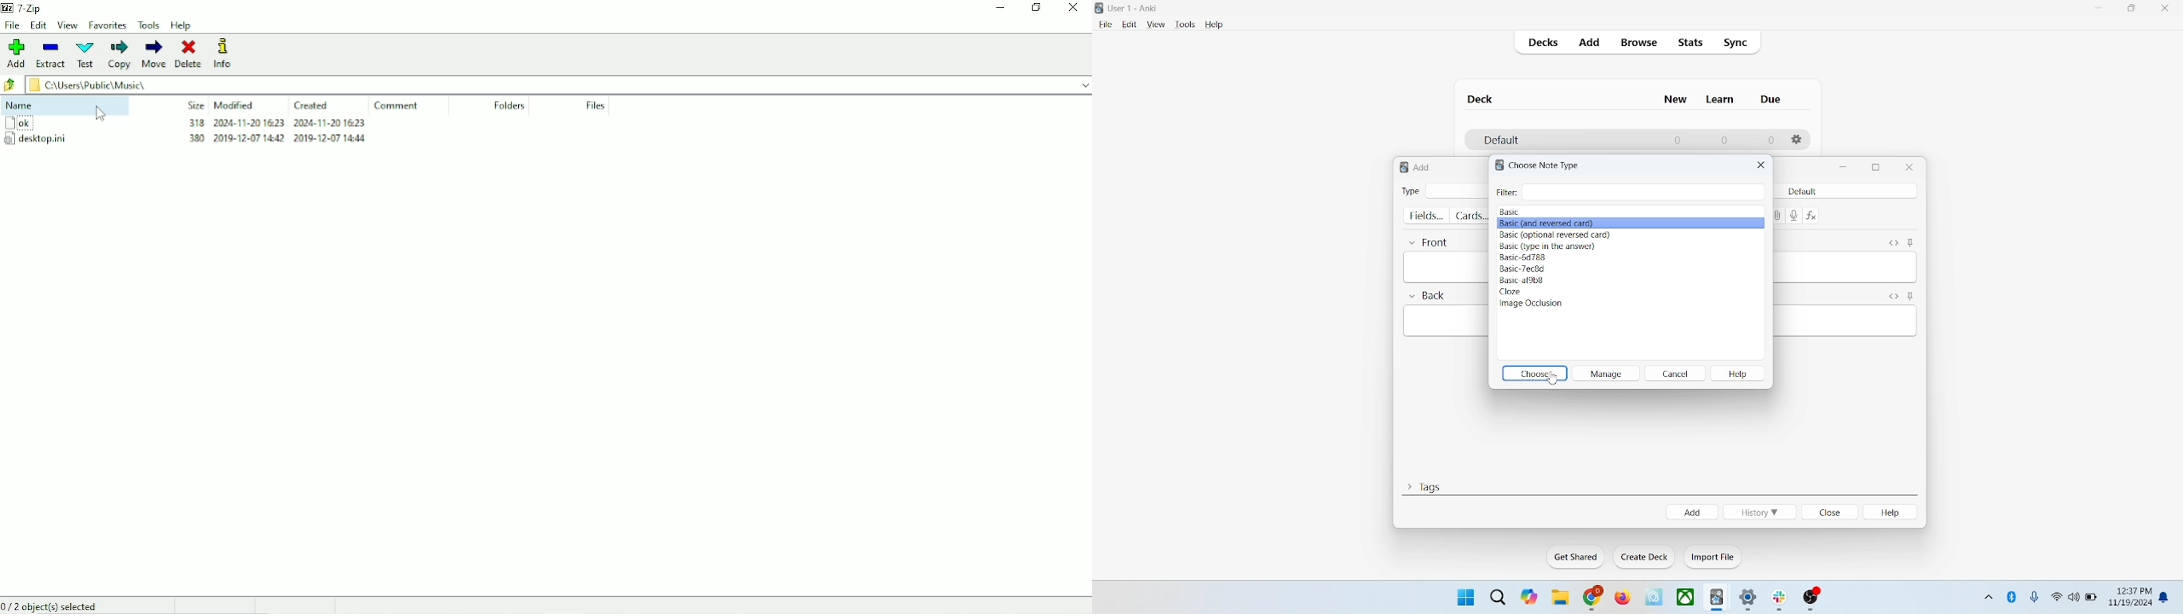 The height and width of the screenshot is (616, 2184). Describe the element at coordinates (1554, 379) in the screenshot. I see `cursor` at that location.